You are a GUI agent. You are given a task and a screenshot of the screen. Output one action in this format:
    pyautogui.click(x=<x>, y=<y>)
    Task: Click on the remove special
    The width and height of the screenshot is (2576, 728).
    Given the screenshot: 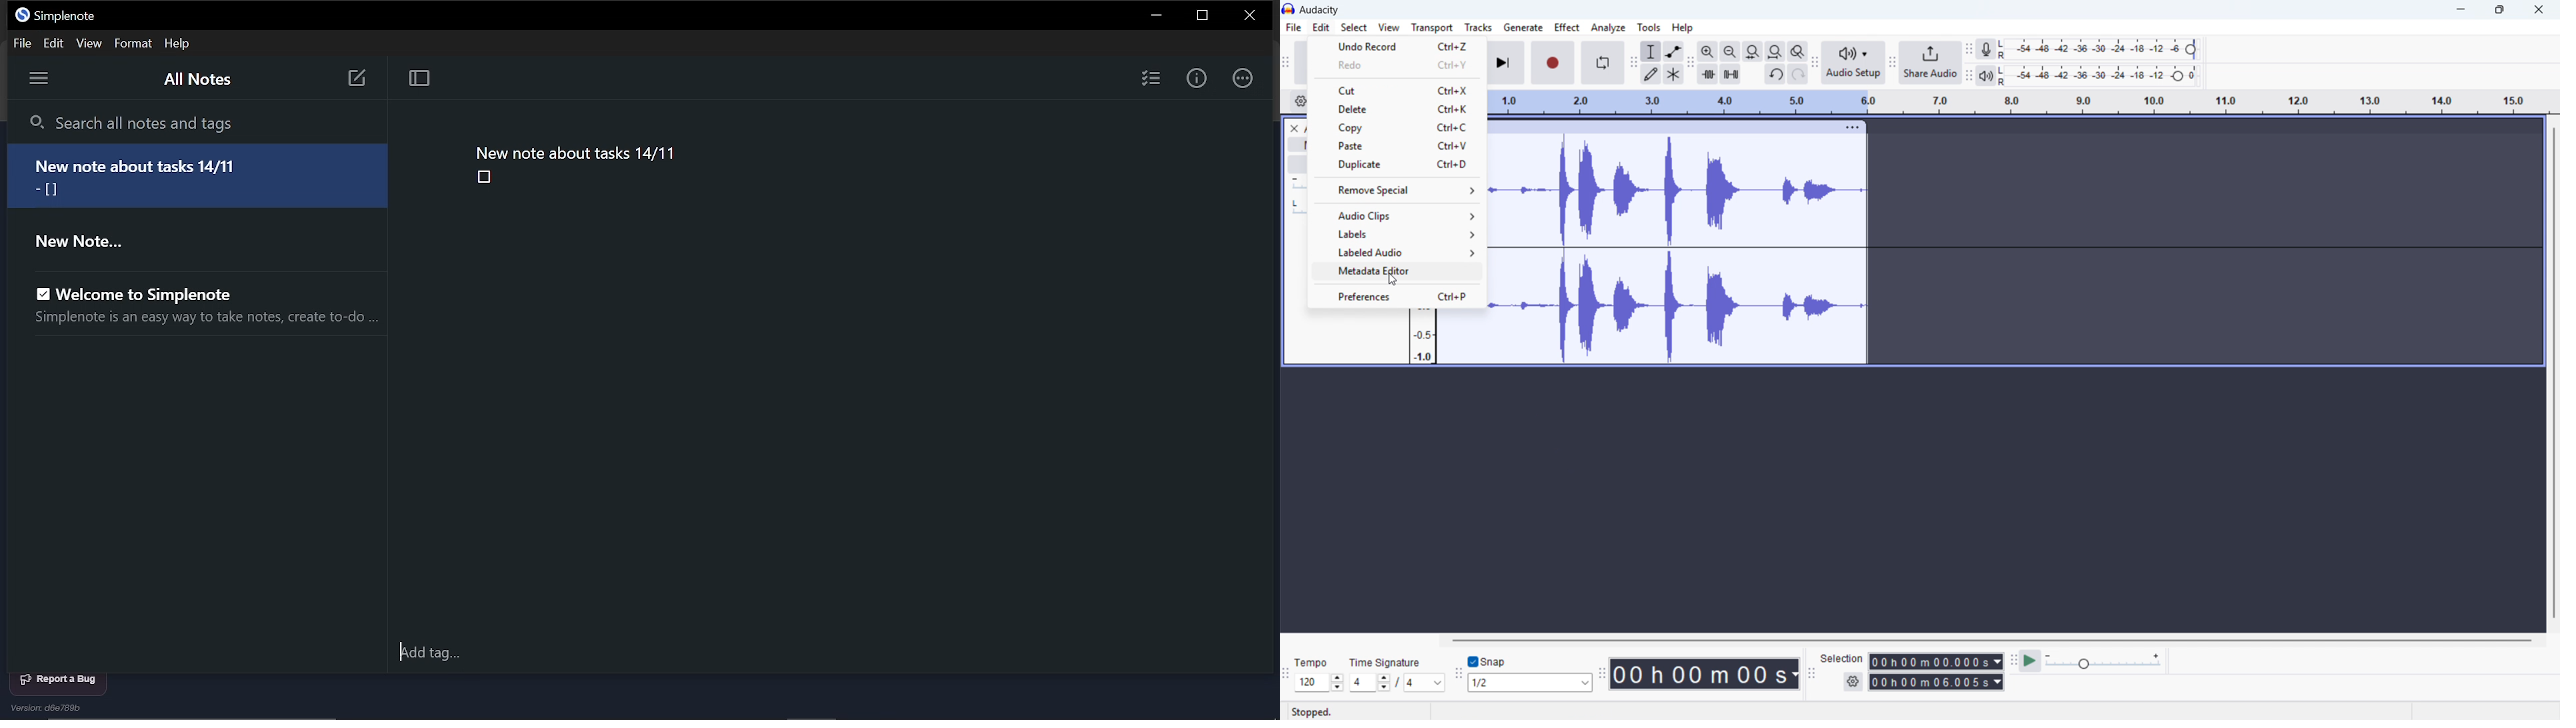 What is the action you would take?
    pyautogui.click(x=1395, y=190)
    